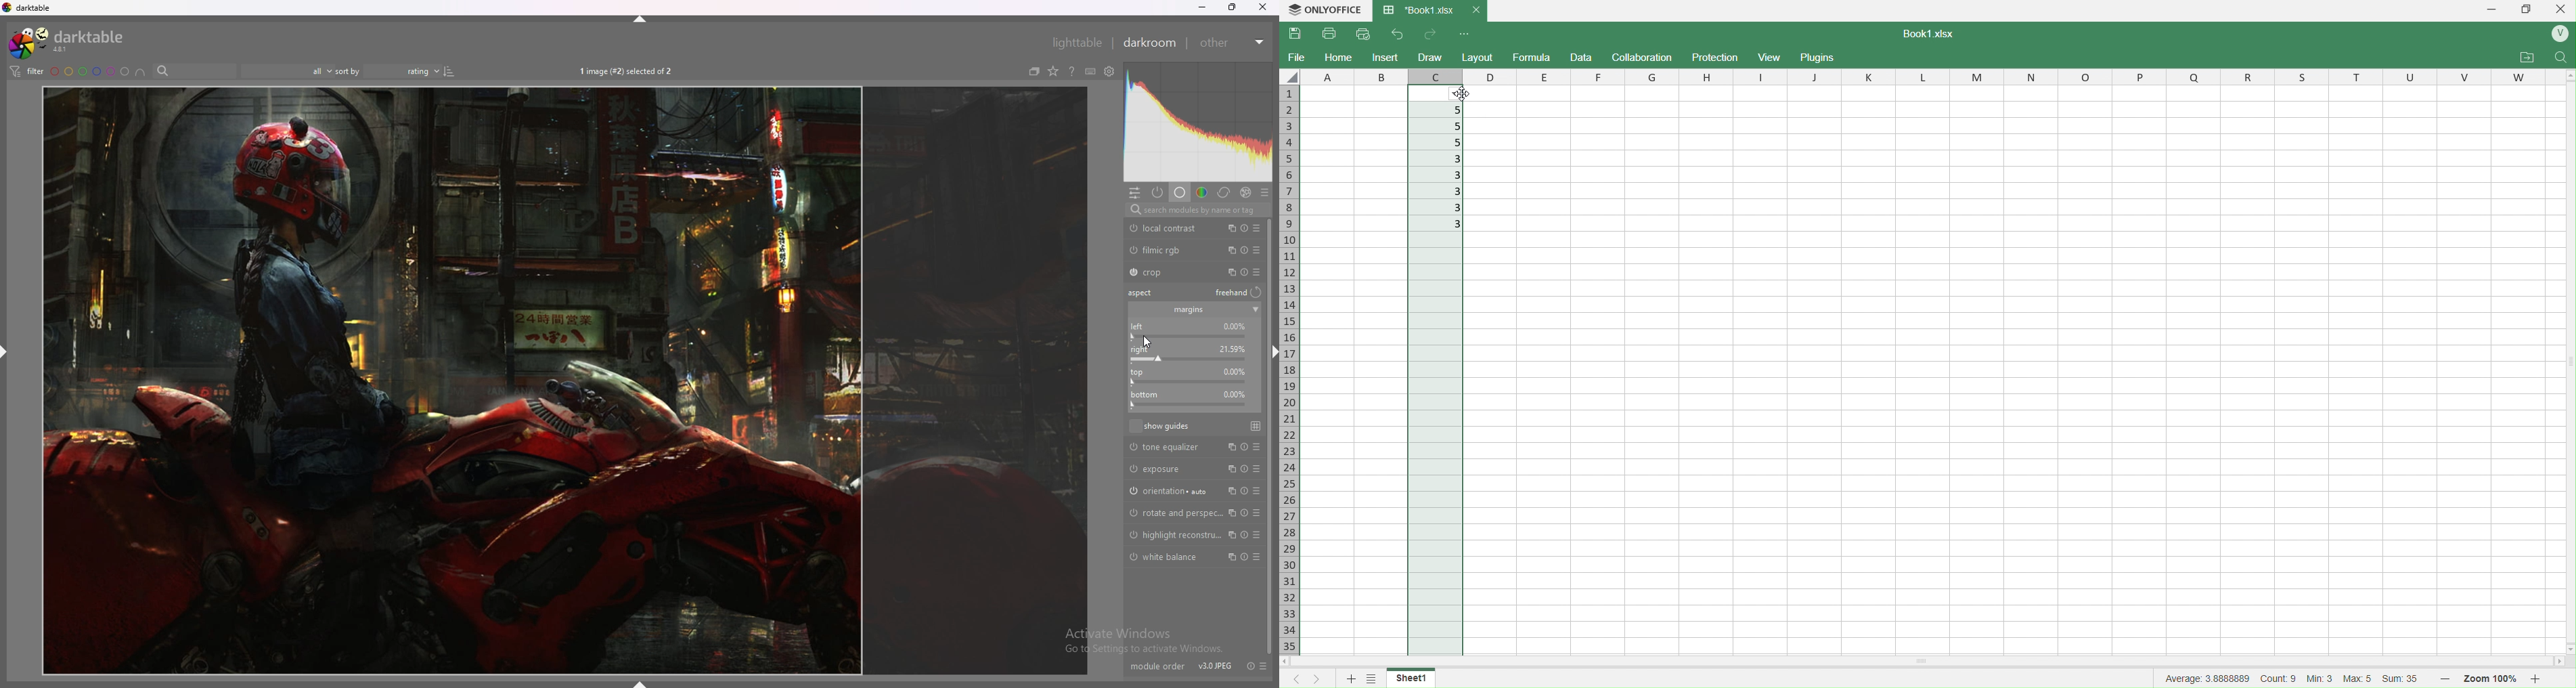 This screenshot has height=700, width=2576. Describe the element at coordinates (1432, 34) in the screenshot. I see `redo` at that location.